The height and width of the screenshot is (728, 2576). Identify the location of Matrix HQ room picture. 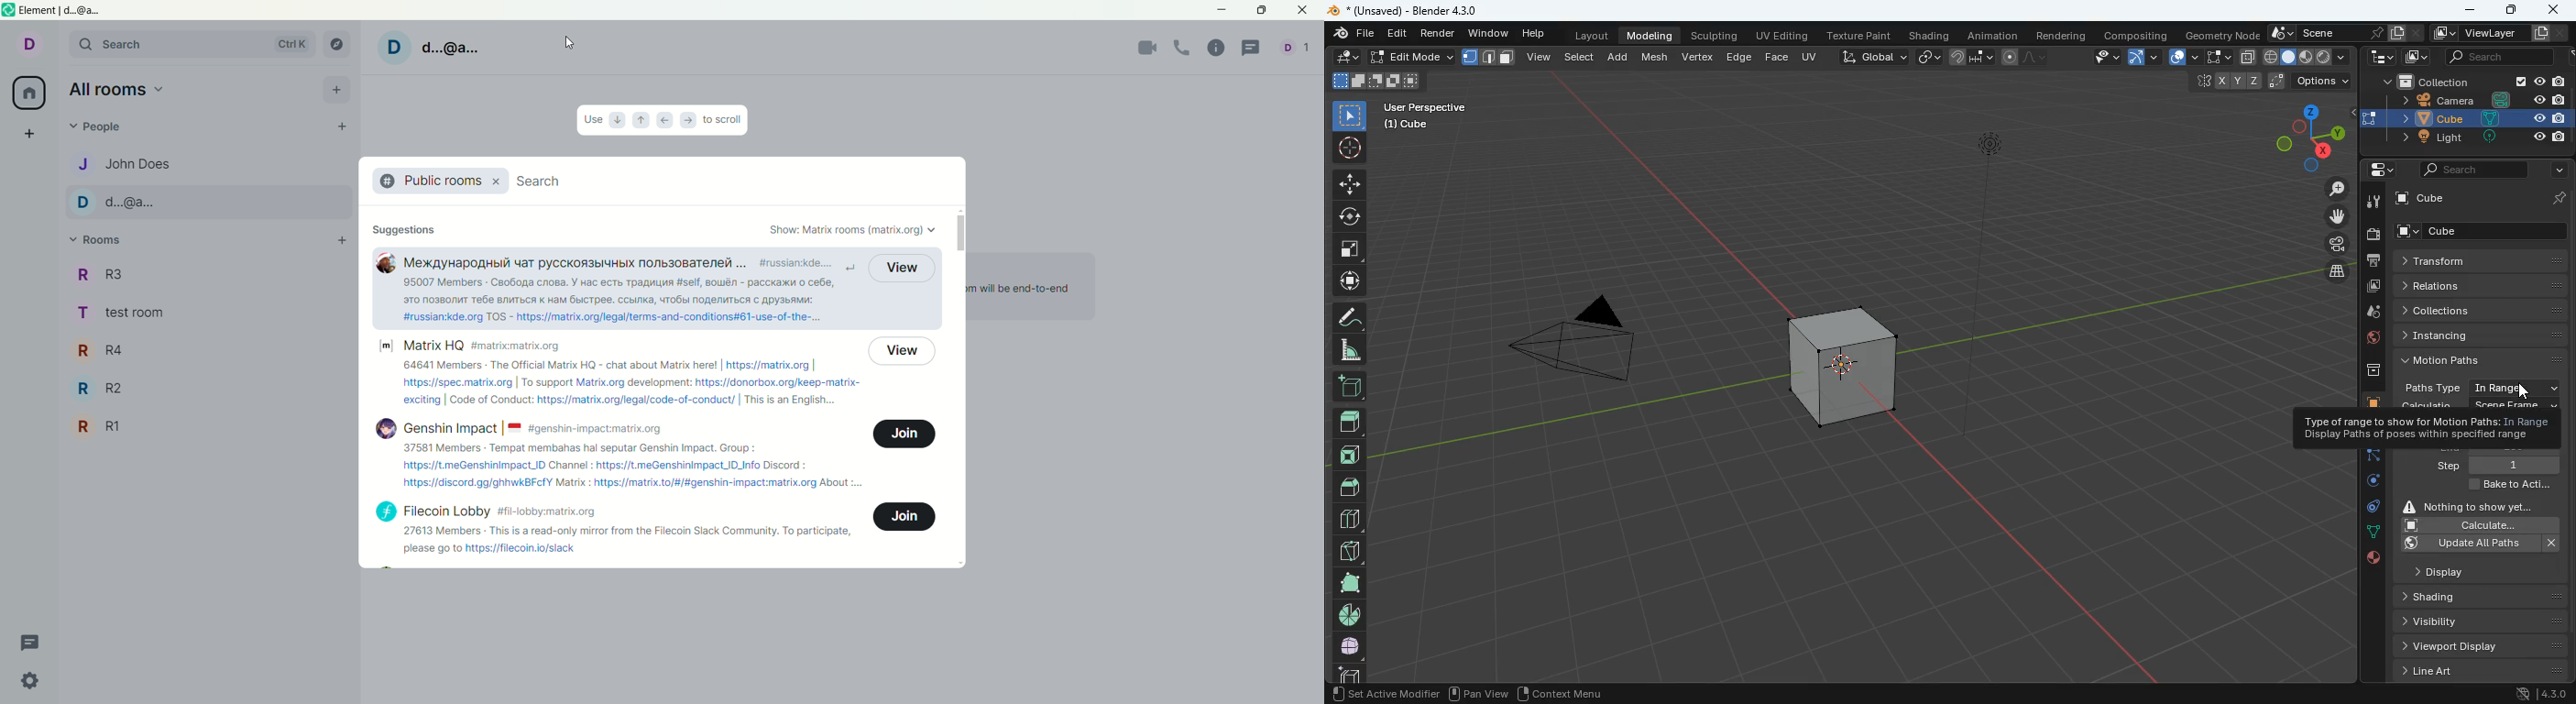
(386, 346).